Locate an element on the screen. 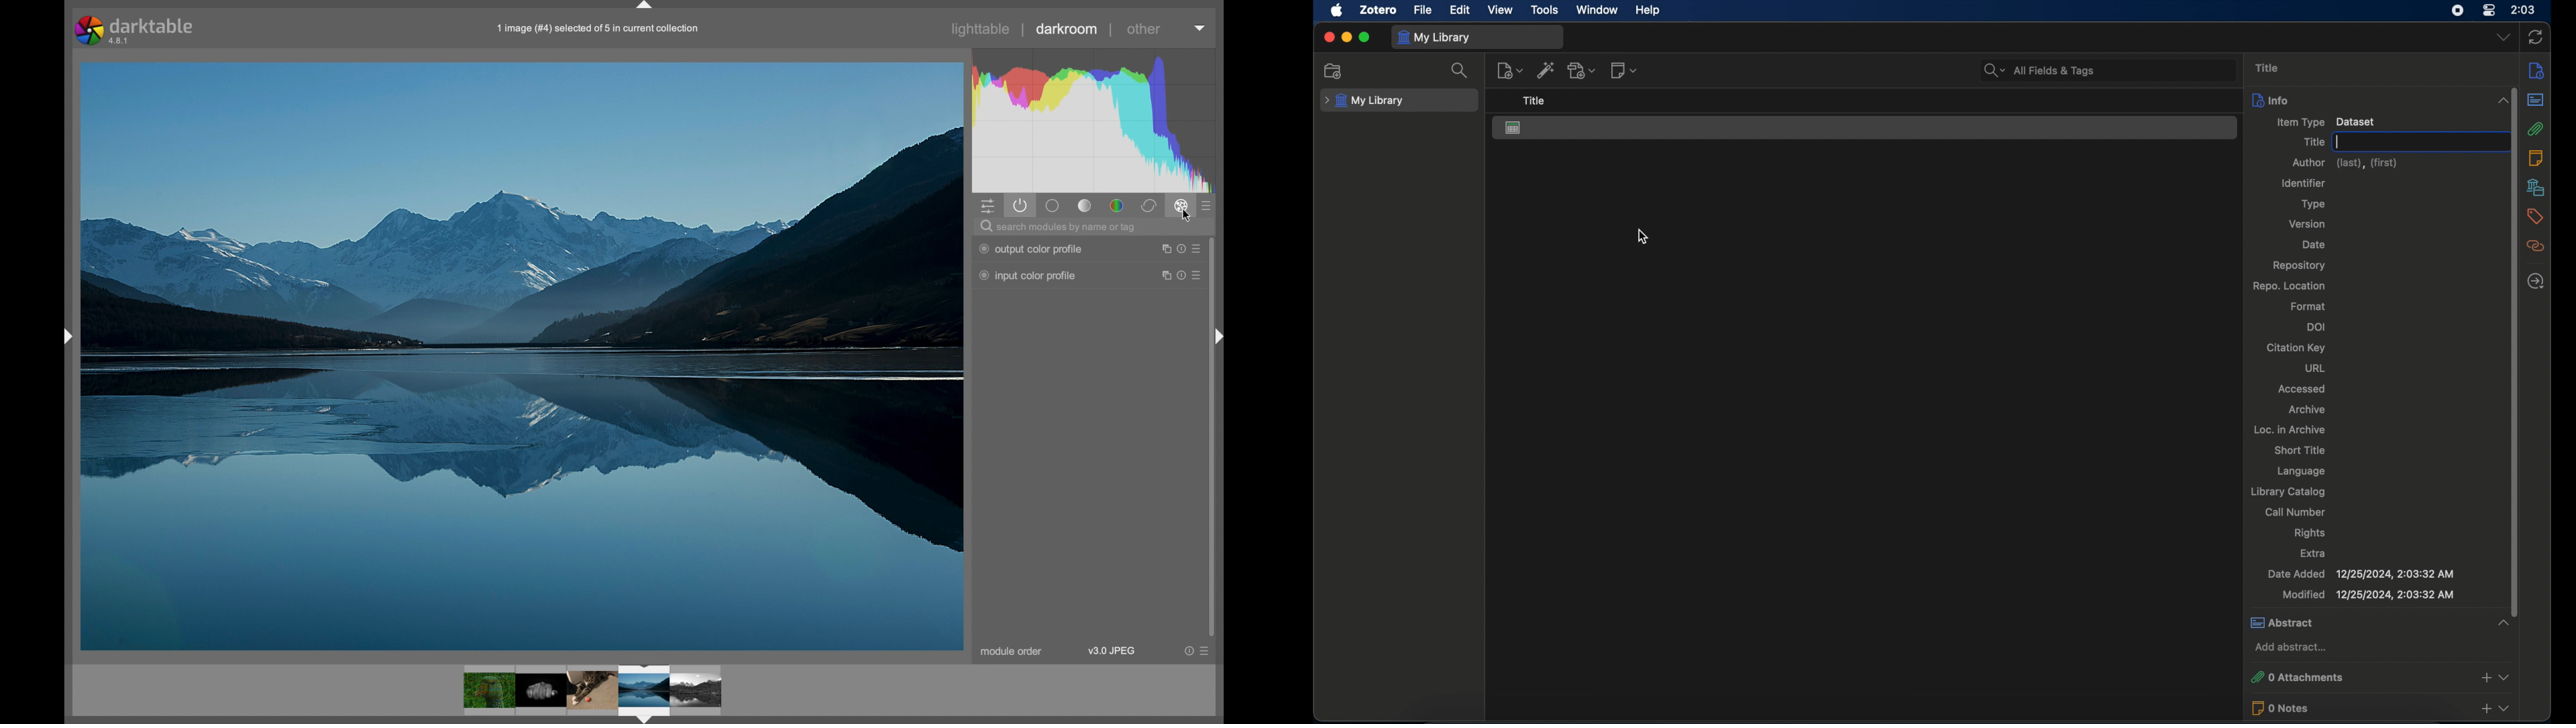 This screenshot has height=728, width=2576. presets is located at coordinates (1208, 205).